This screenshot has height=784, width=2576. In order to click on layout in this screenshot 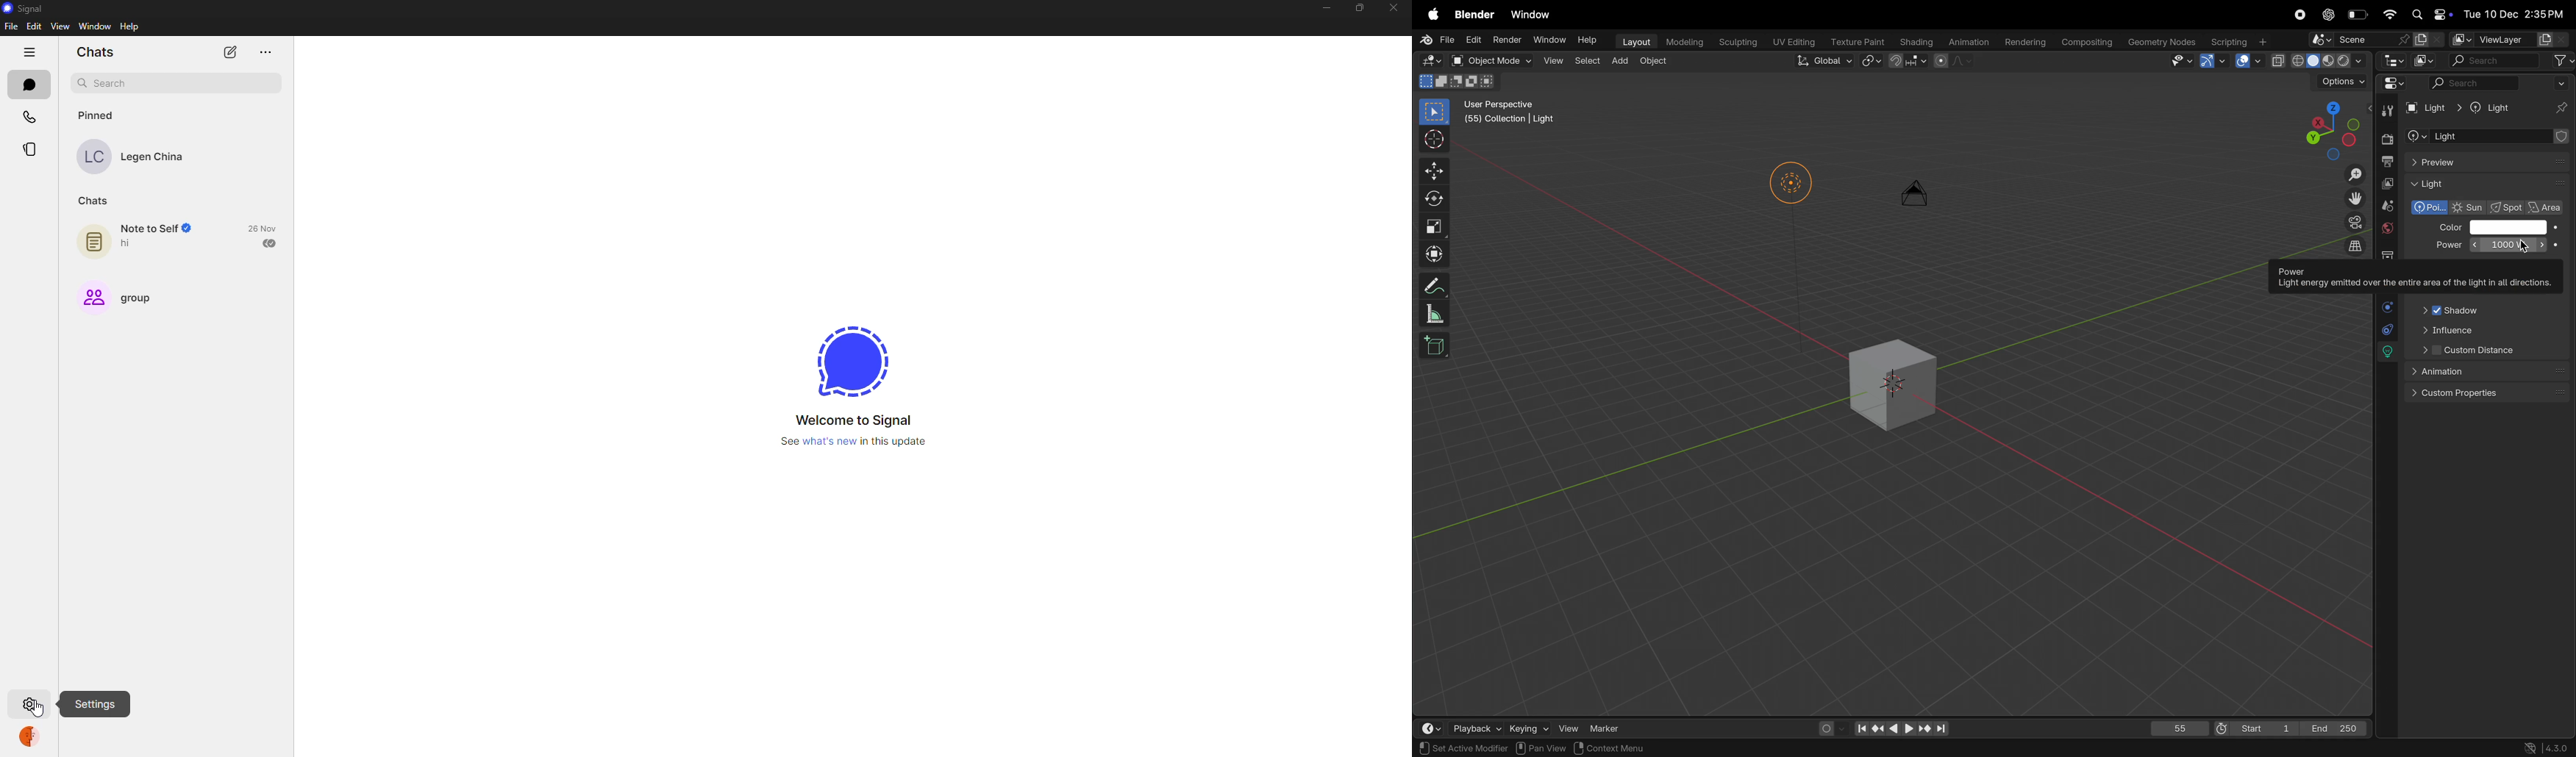, I will do `click(1634, 40)`.